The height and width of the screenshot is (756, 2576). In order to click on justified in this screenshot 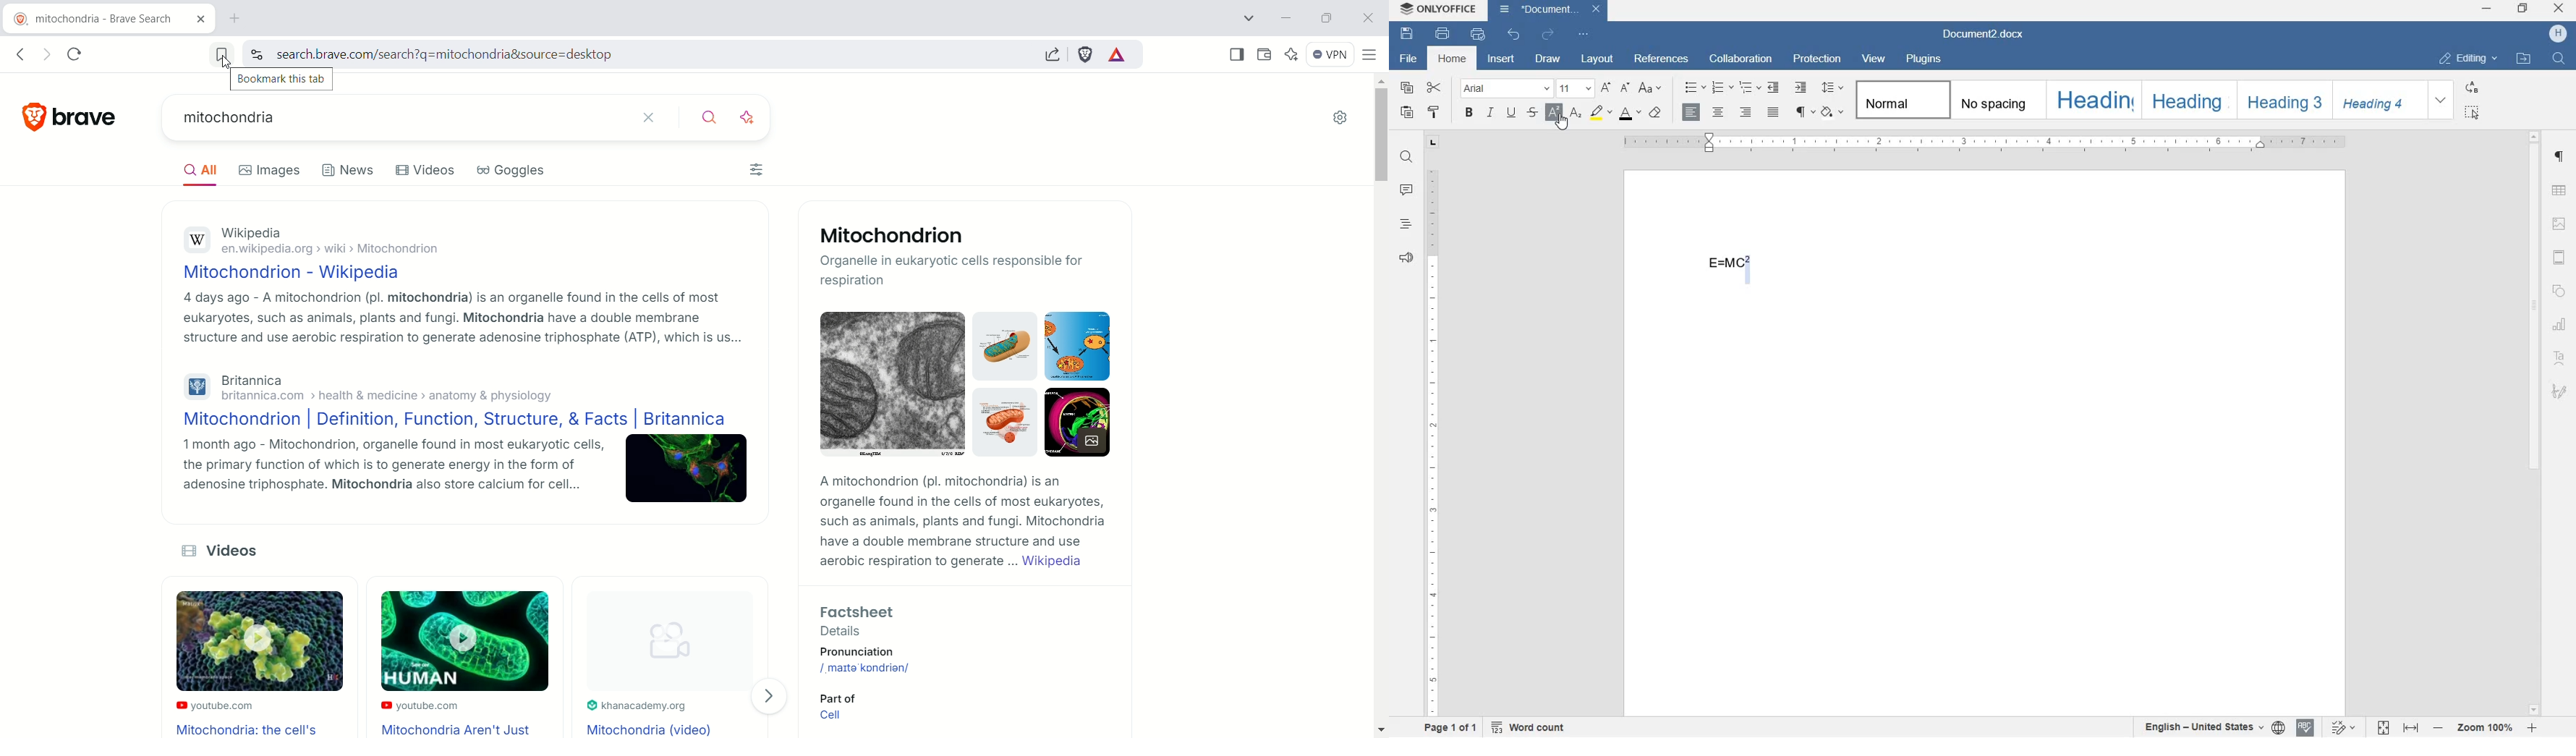, I will do `click(1774, 111)`.